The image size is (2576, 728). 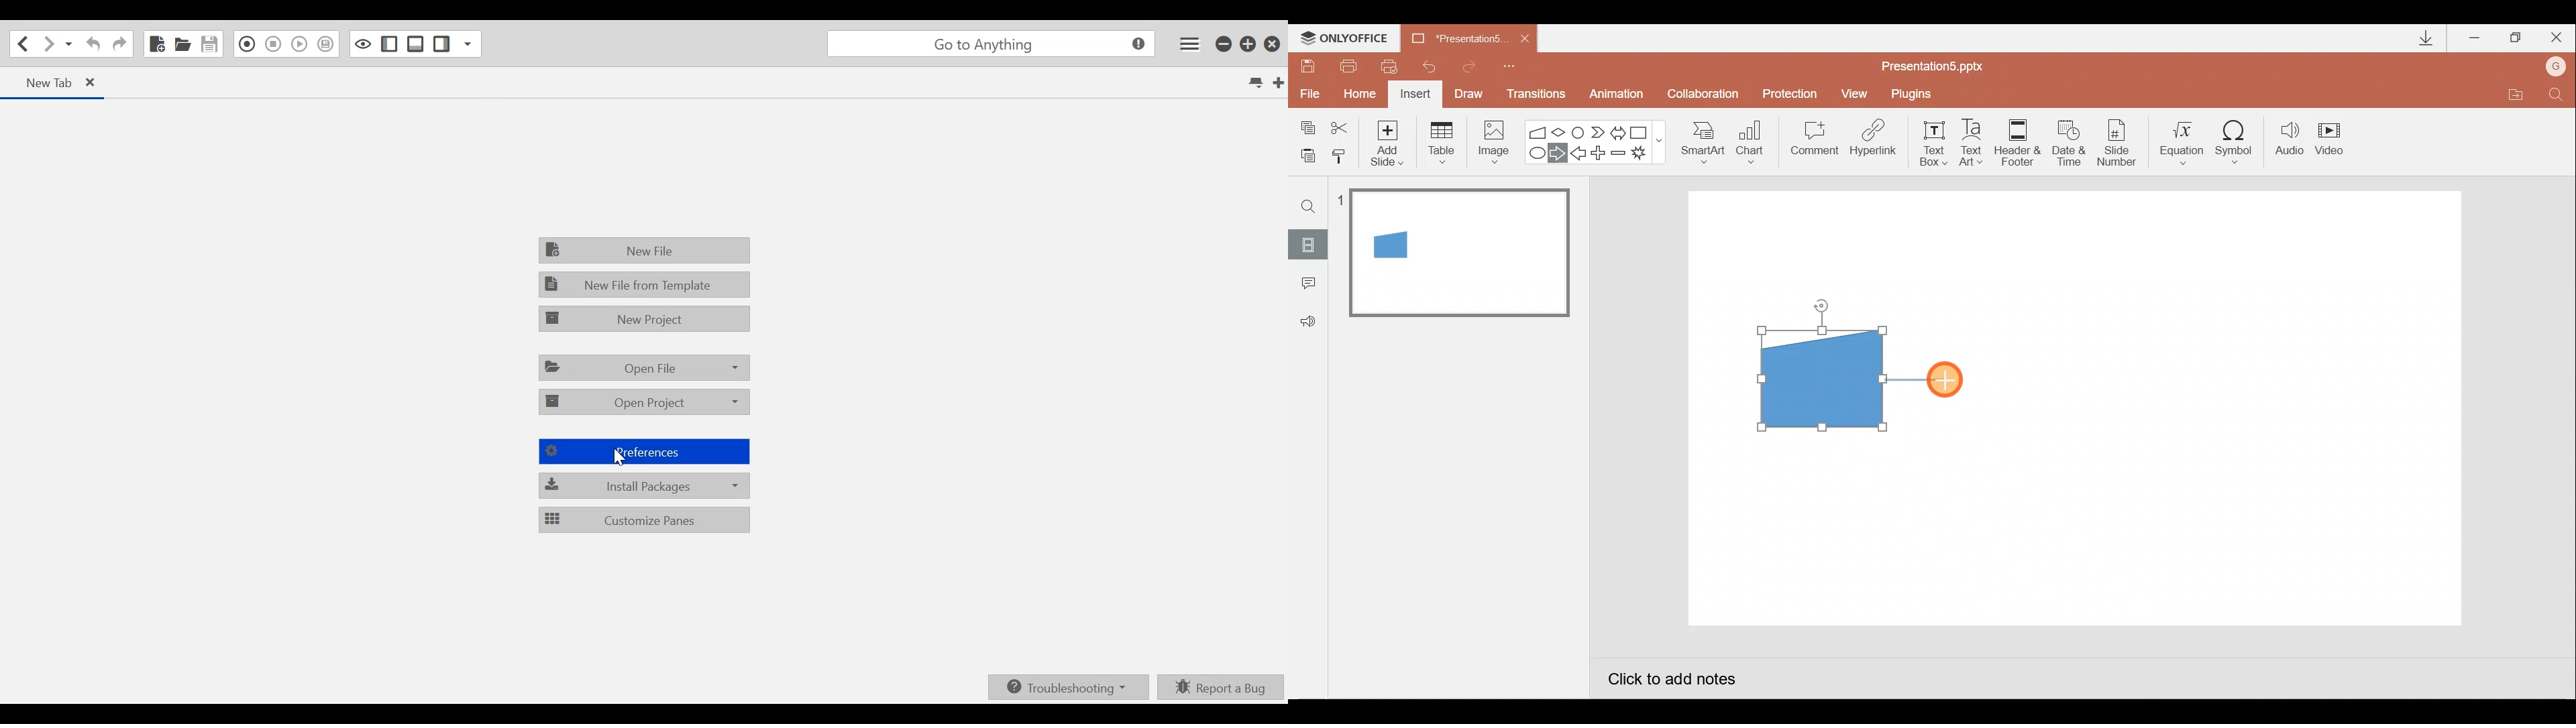 I want to click on Presentation5., so click(x=1453, y=36).